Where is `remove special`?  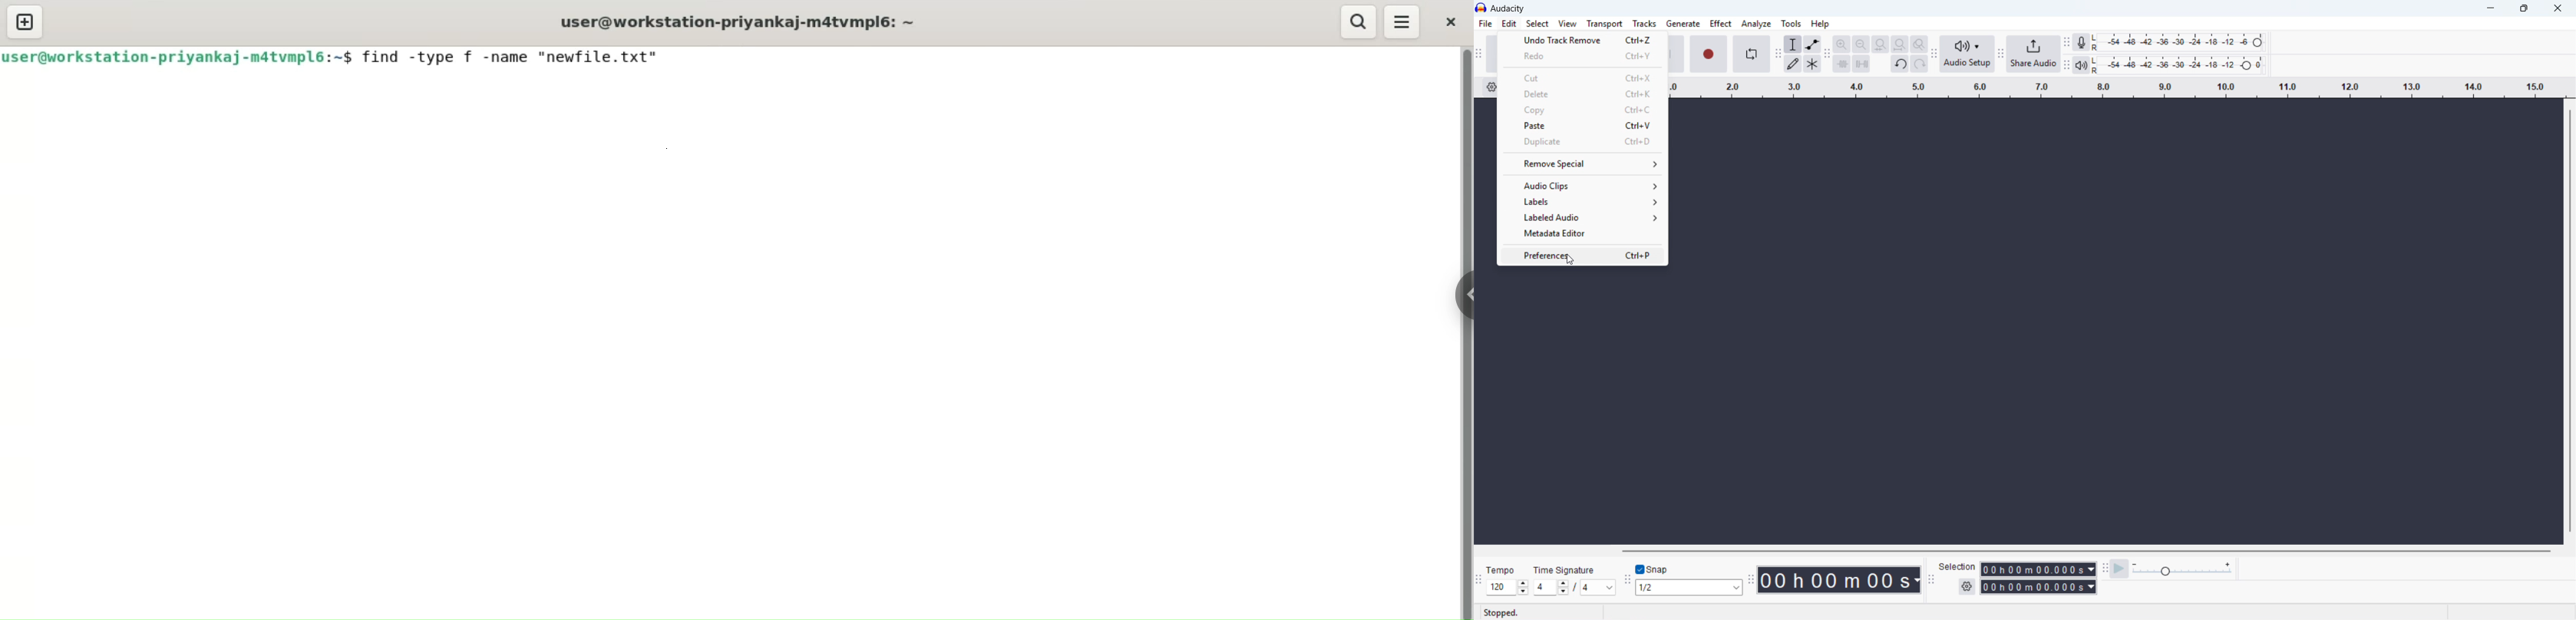
remove special is located at coordinates (1582, 164).